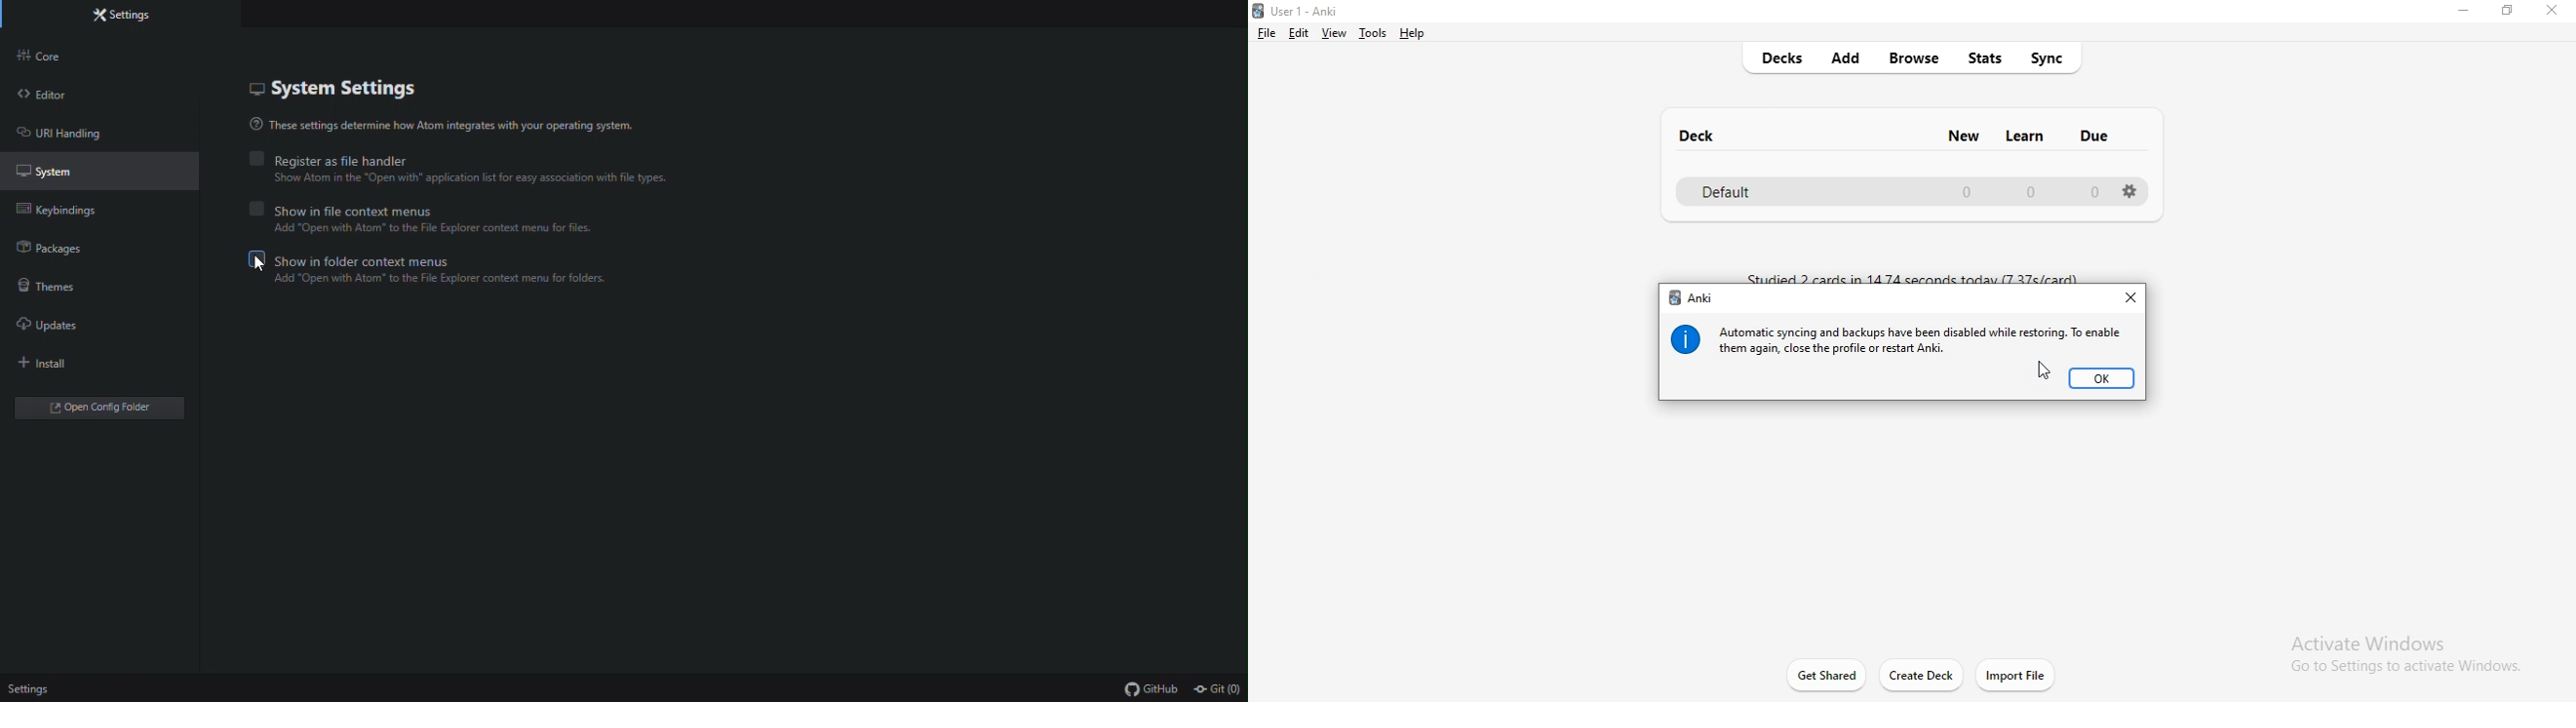 The image size is (2576, 728). What do you see at coordinates (2027, 133) in the screenshot?
I see `learn` at bounding box center [2027, 133].